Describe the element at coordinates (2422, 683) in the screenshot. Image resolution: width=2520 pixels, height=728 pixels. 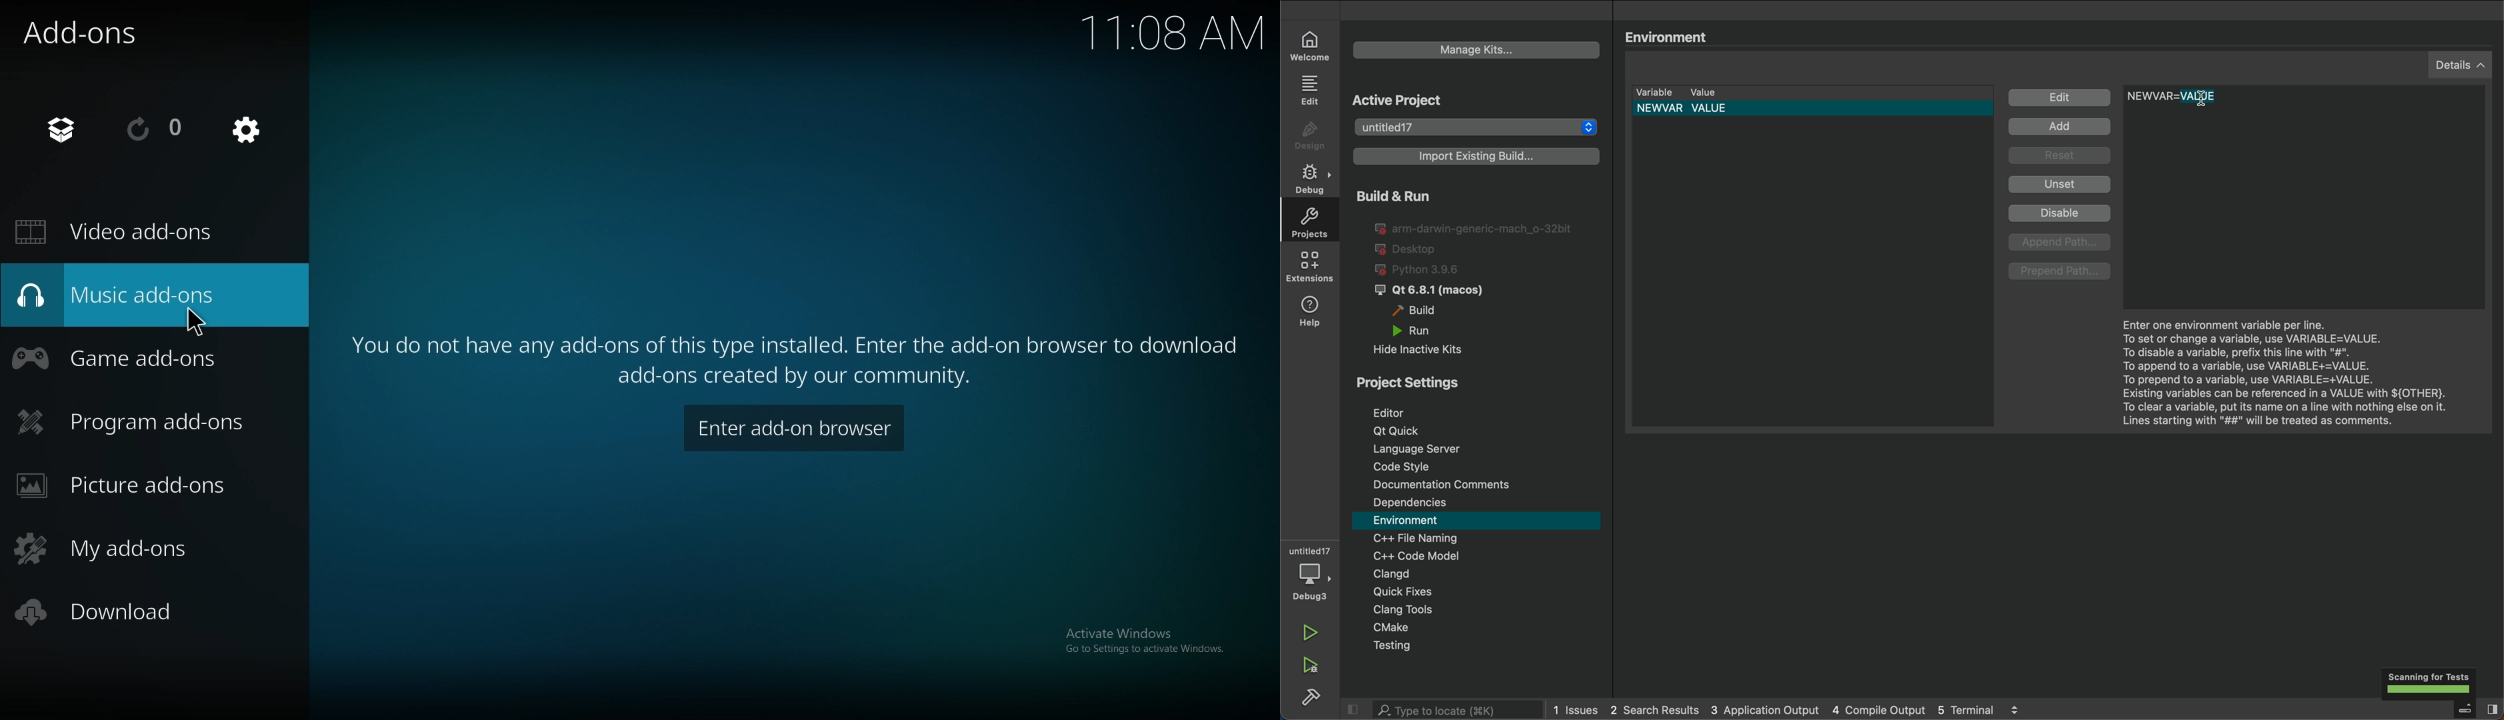
I see `scannings` at that location.